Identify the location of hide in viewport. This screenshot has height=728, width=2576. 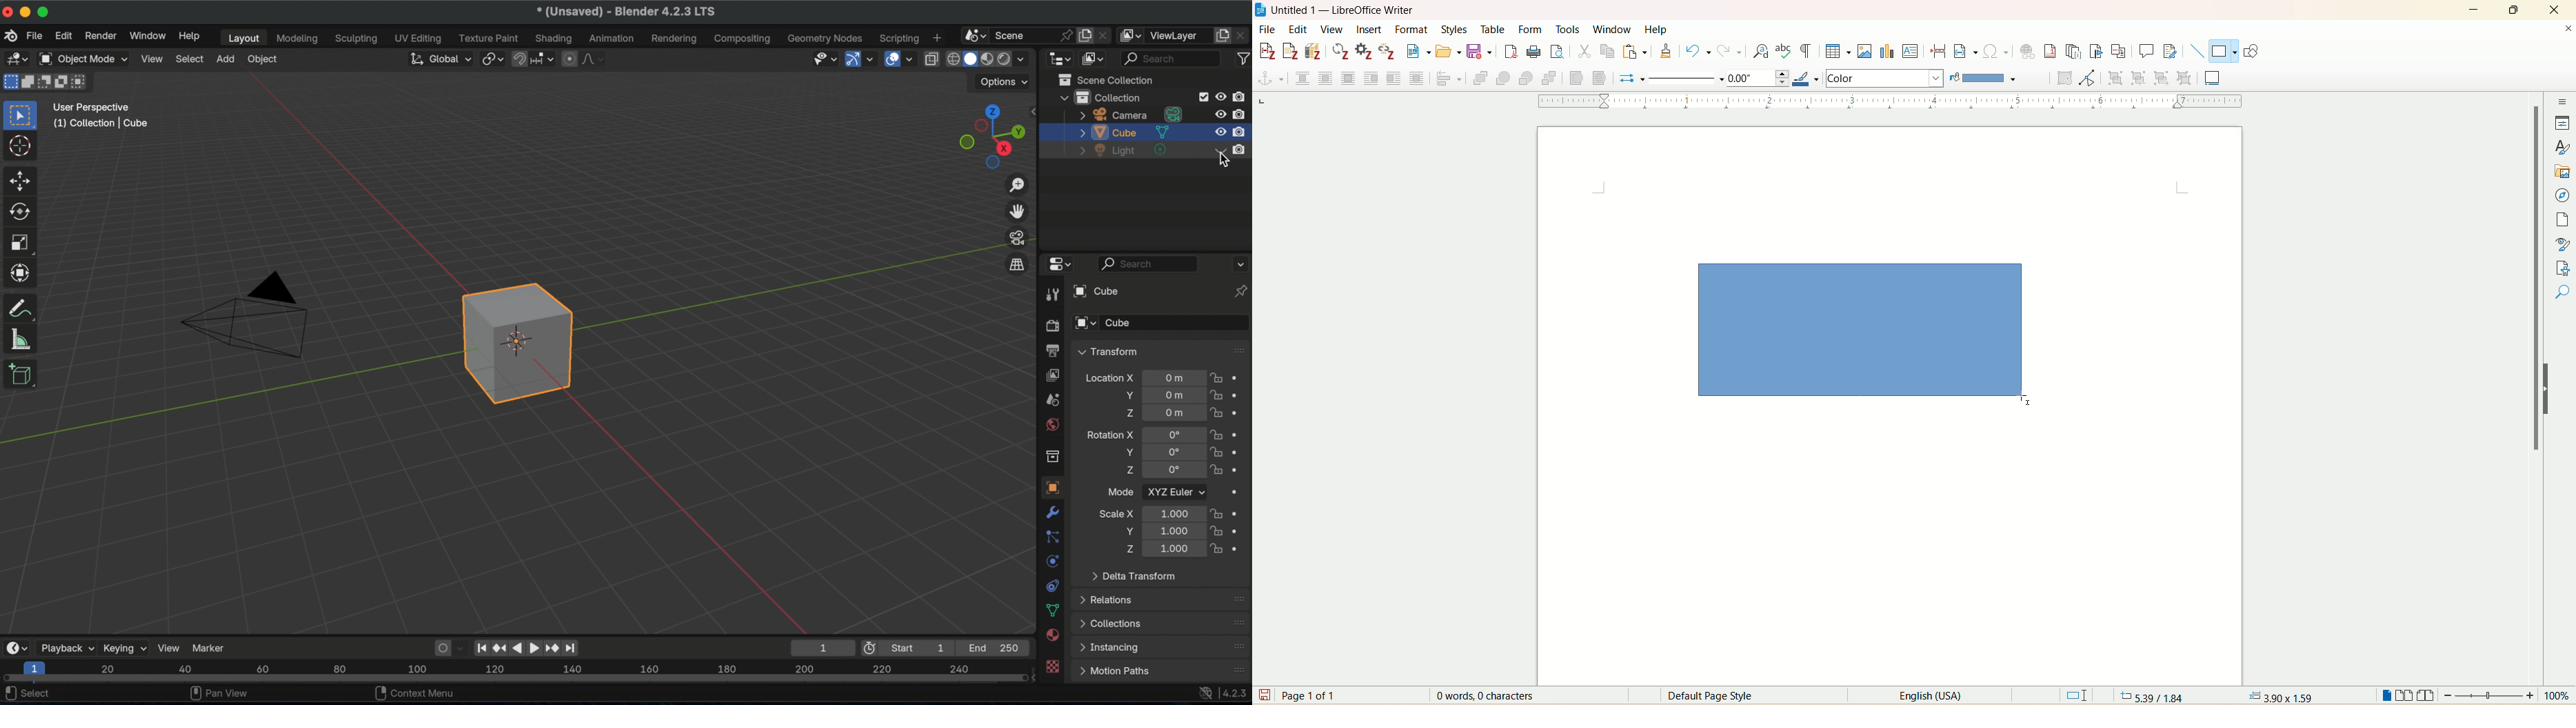
(1221, 97).